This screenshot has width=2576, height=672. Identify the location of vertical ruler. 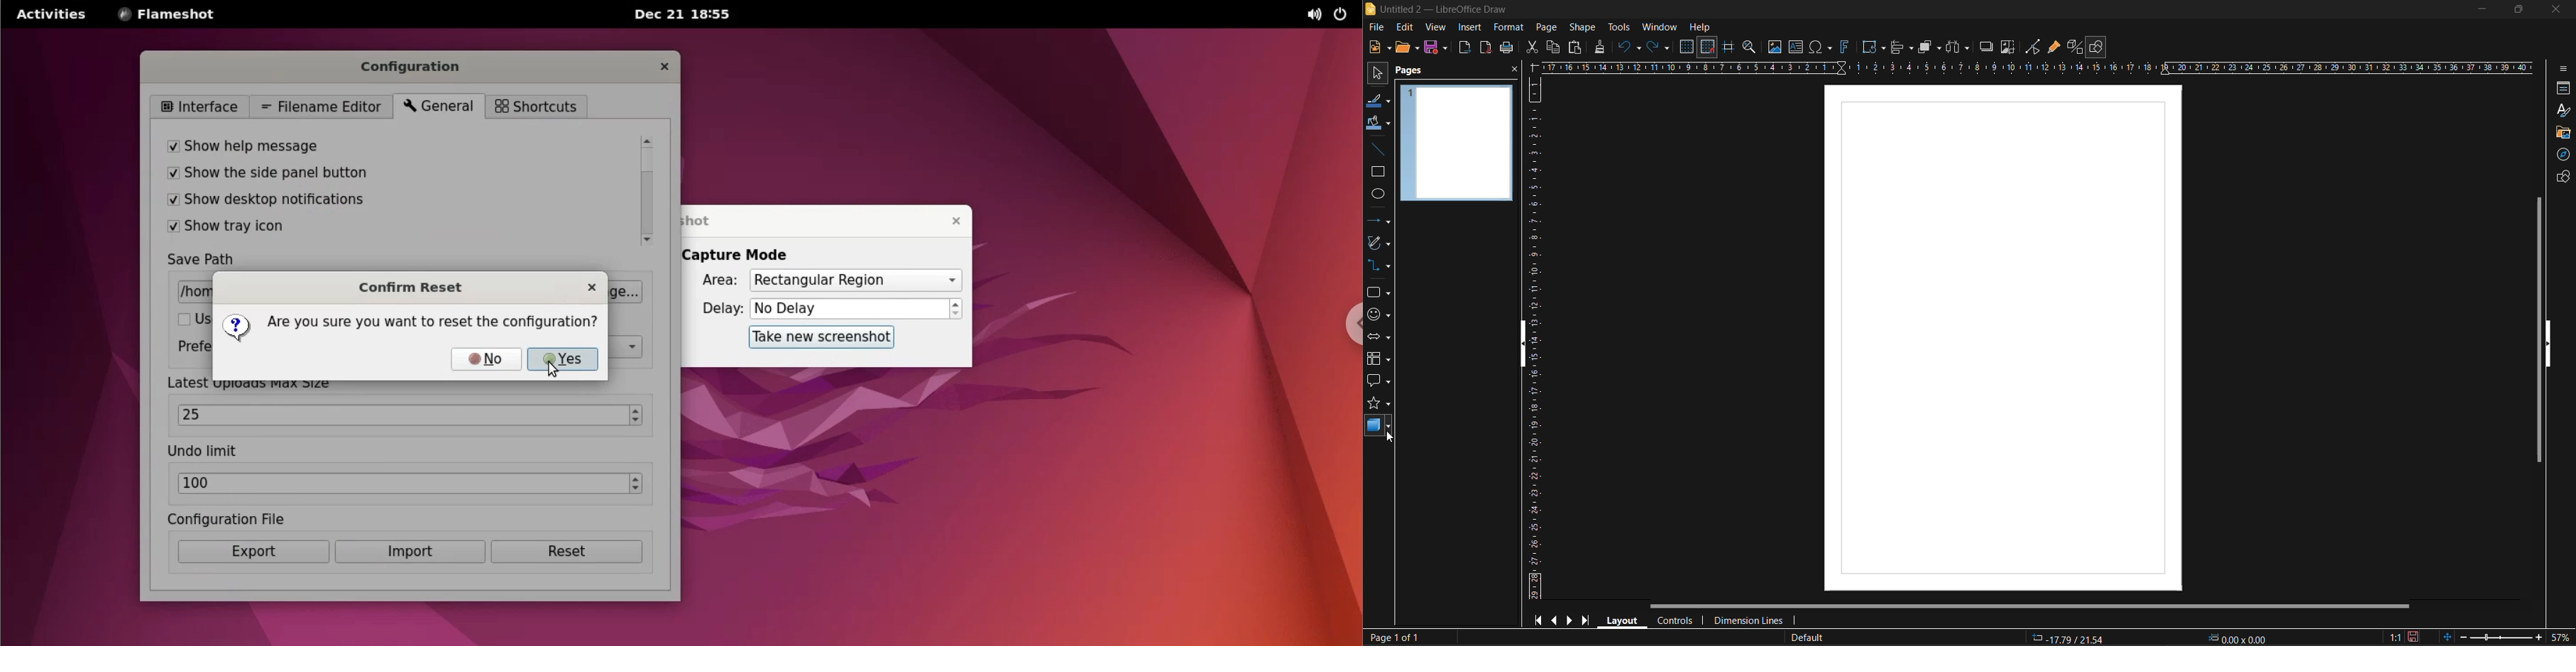
(1535, 338).